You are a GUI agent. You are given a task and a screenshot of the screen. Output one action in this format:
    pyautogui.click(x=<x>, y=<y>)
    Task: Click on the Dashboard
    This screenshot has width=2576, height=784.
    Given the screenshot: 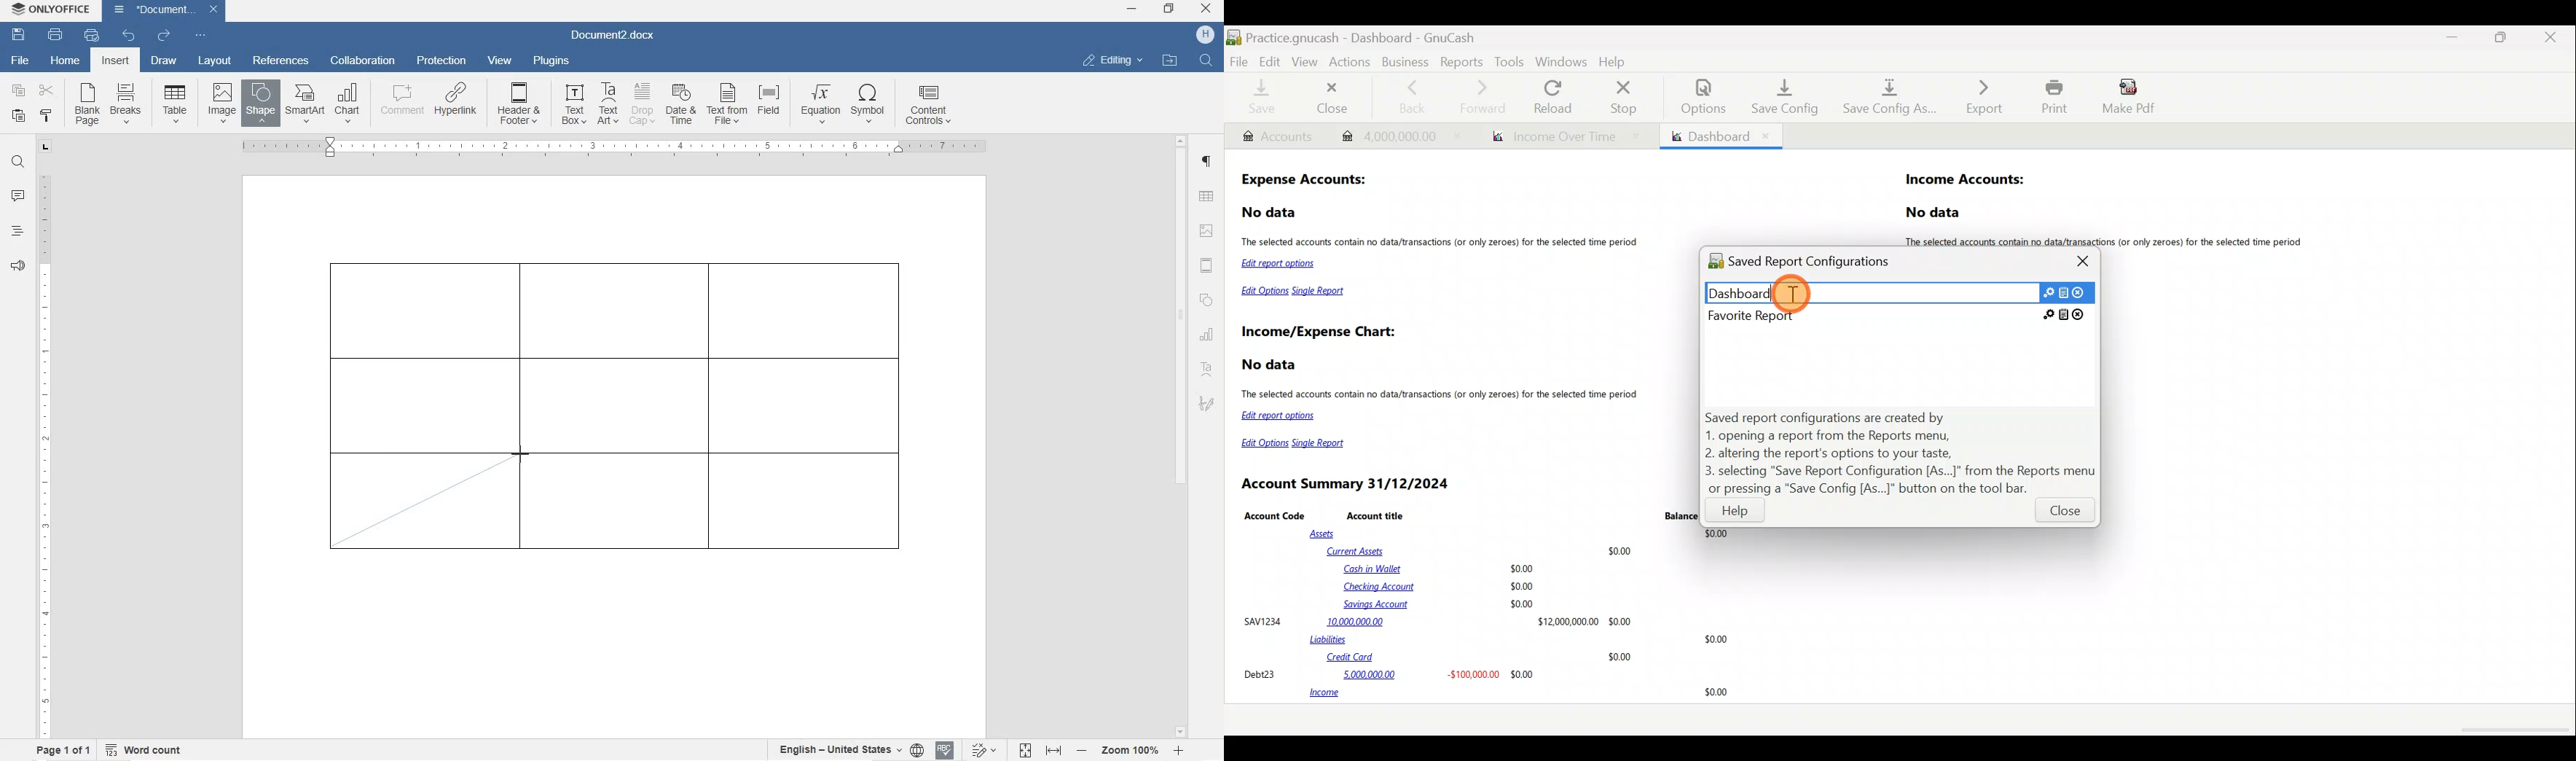 What is the action you would take?
    pyautogui.click(x=1720, y=136)
    